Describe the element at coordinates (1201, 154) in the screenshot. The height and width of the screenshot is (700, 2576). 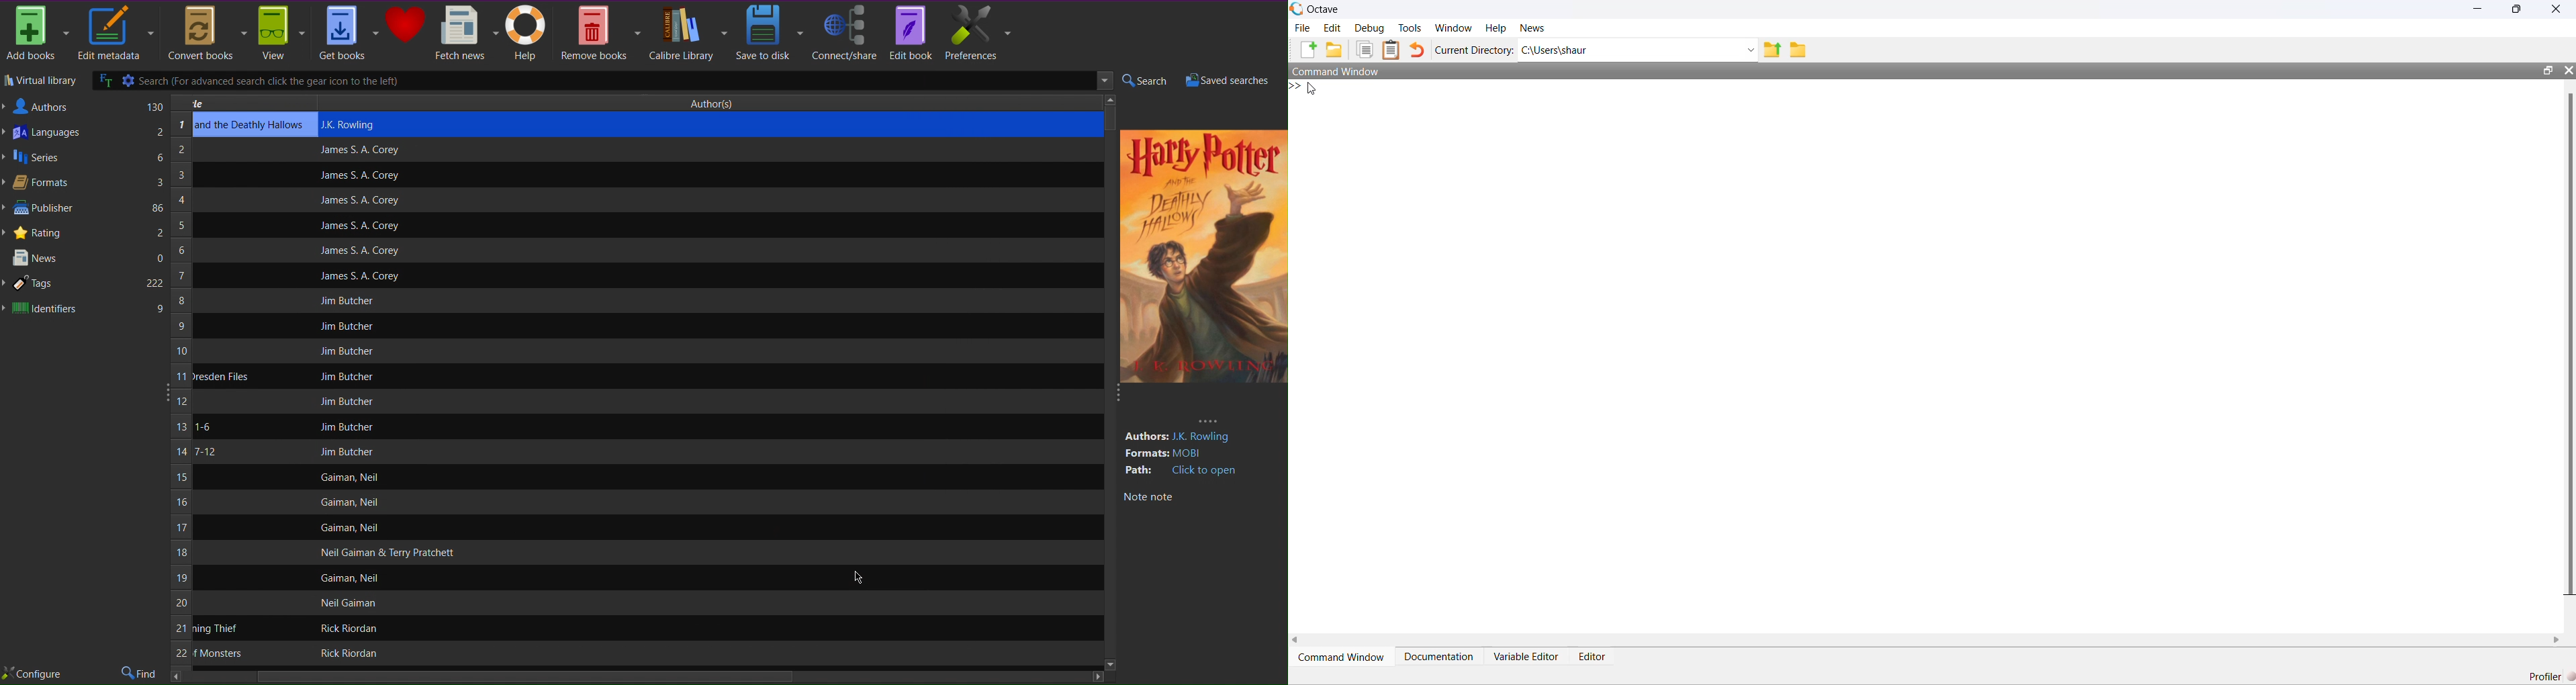
I see `harry potter` at that location.